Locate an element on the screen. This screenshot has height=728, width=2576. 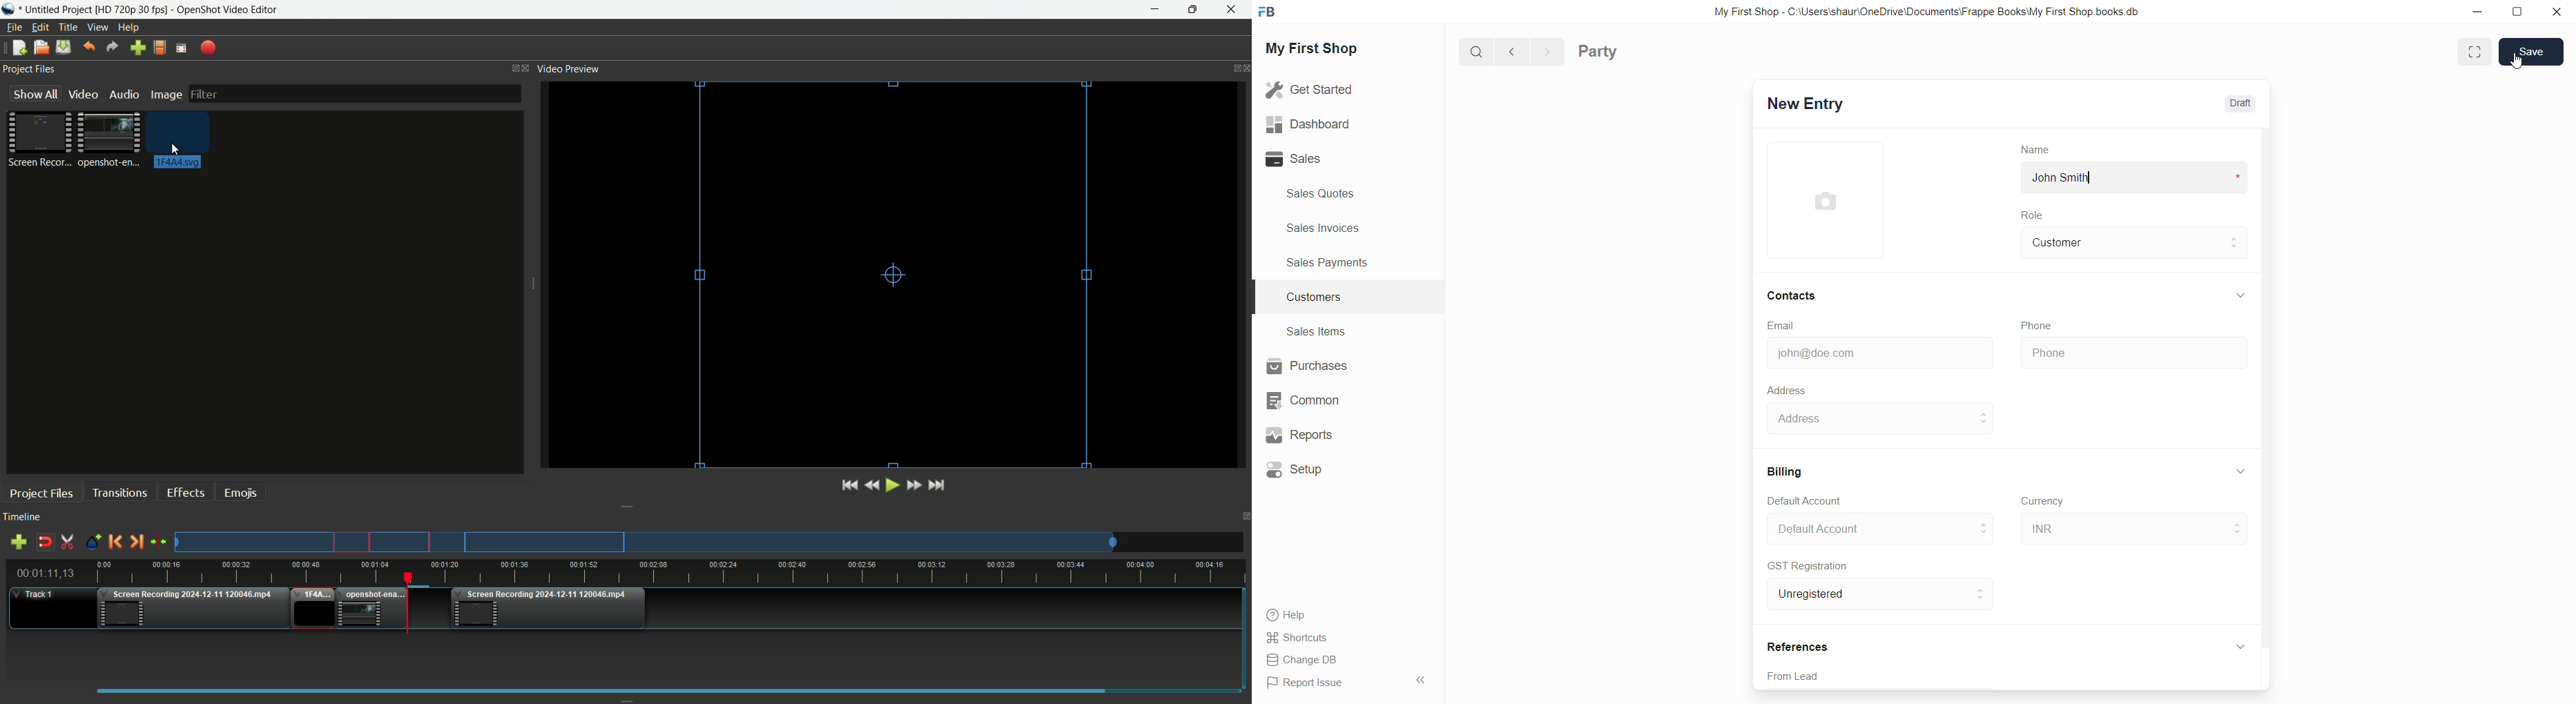
Draft is located at coordinates (2245, 104).